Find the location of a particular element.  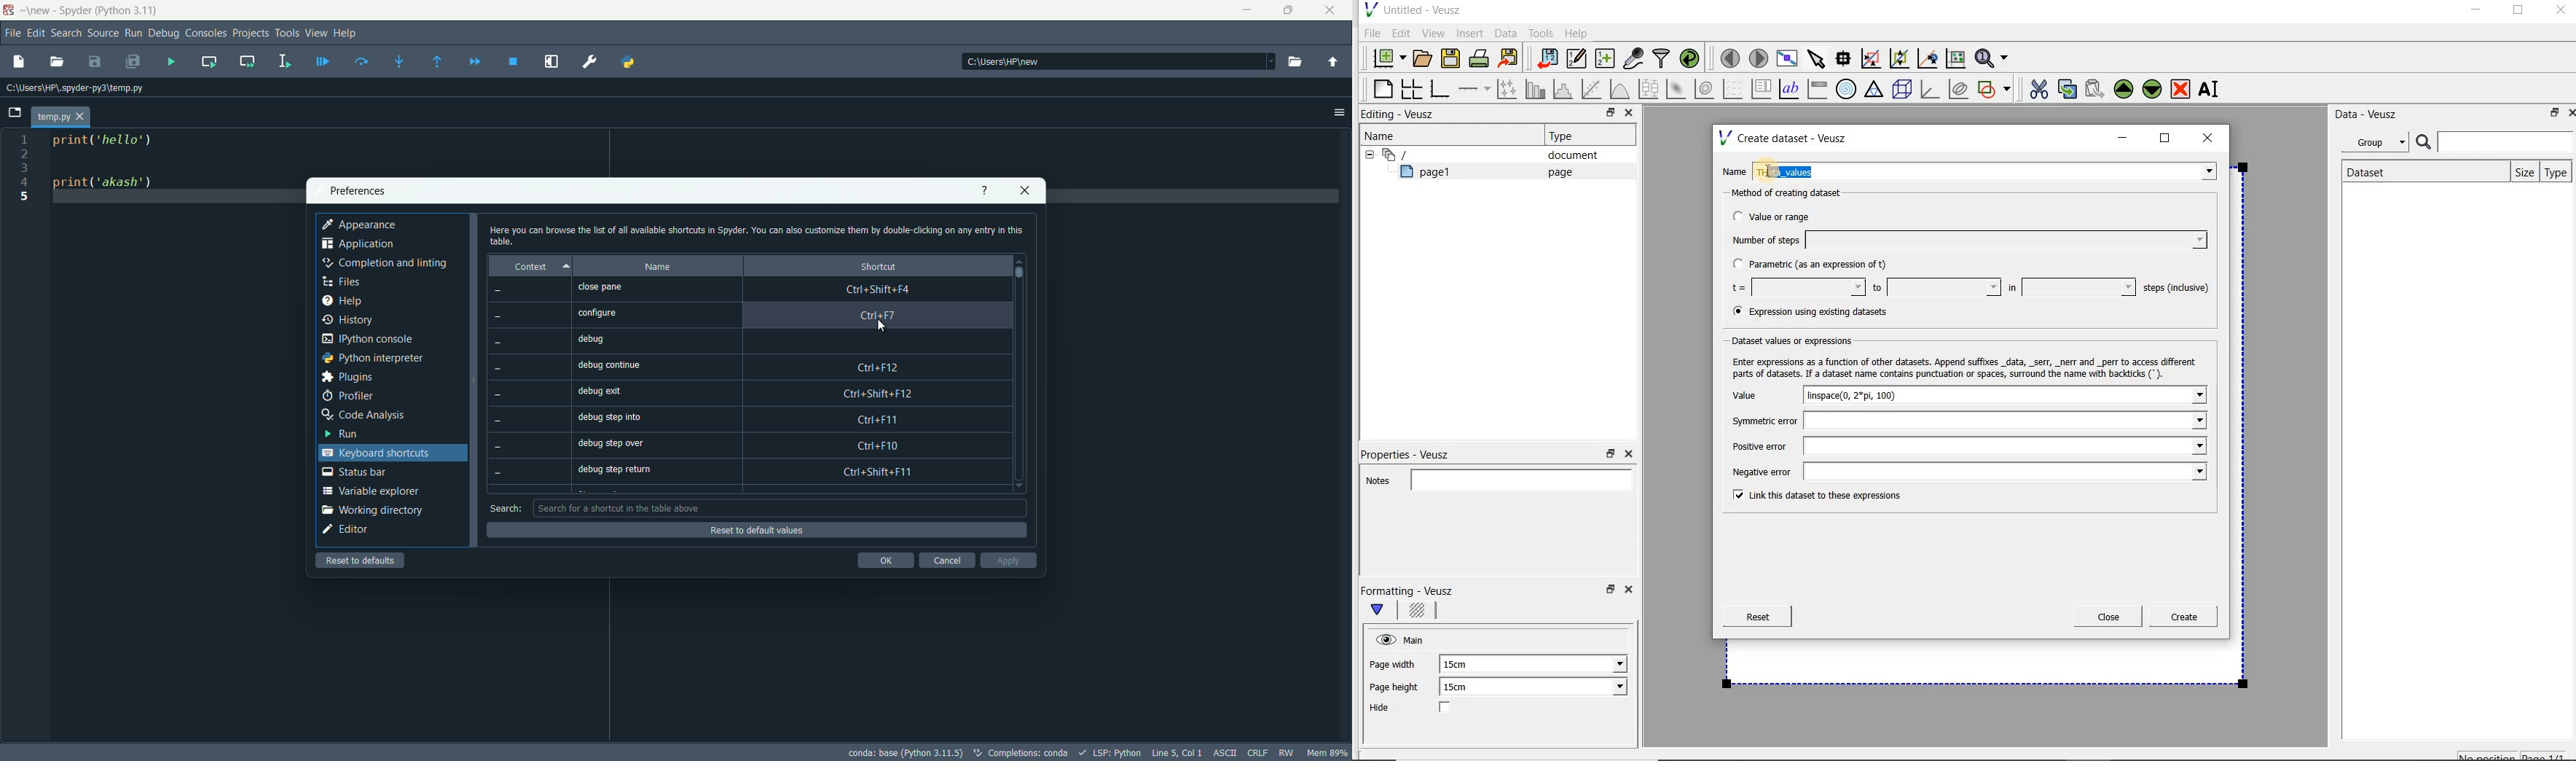

View is located at coordinates (1433, 31).